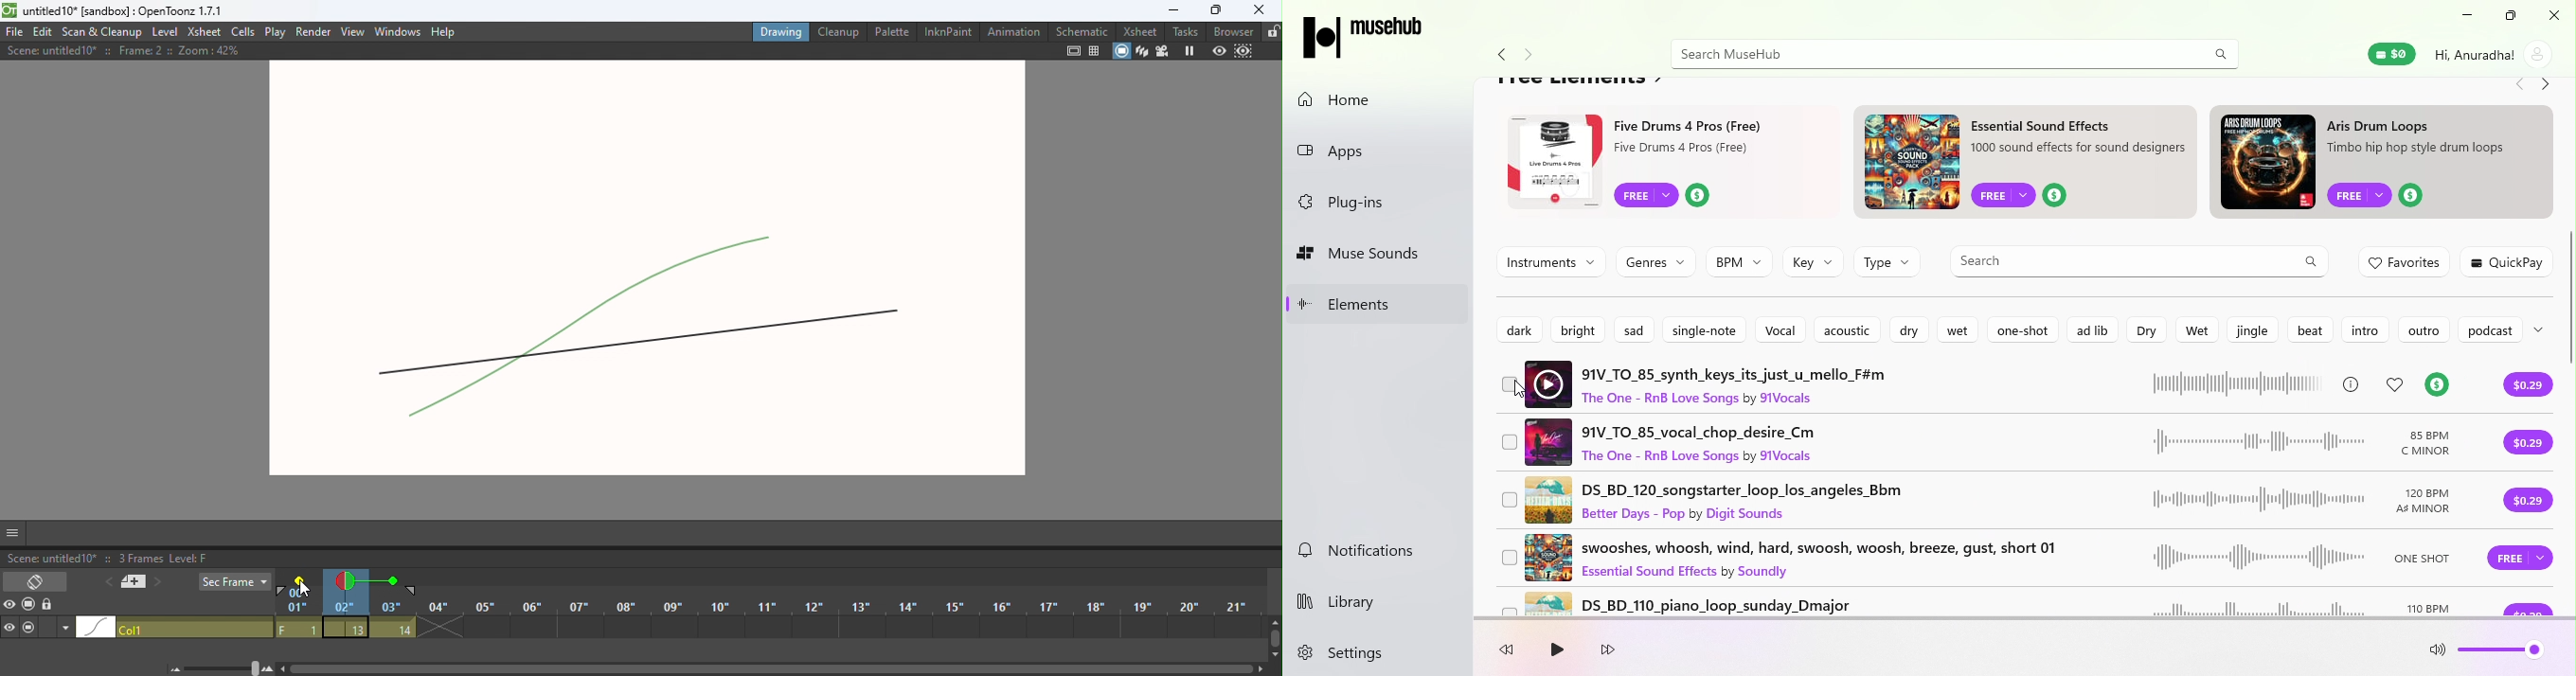  What do you see at coordinates (1379, 255) in the screenshot?
I see `Muse sounds` at bounding box center [1379, 255].